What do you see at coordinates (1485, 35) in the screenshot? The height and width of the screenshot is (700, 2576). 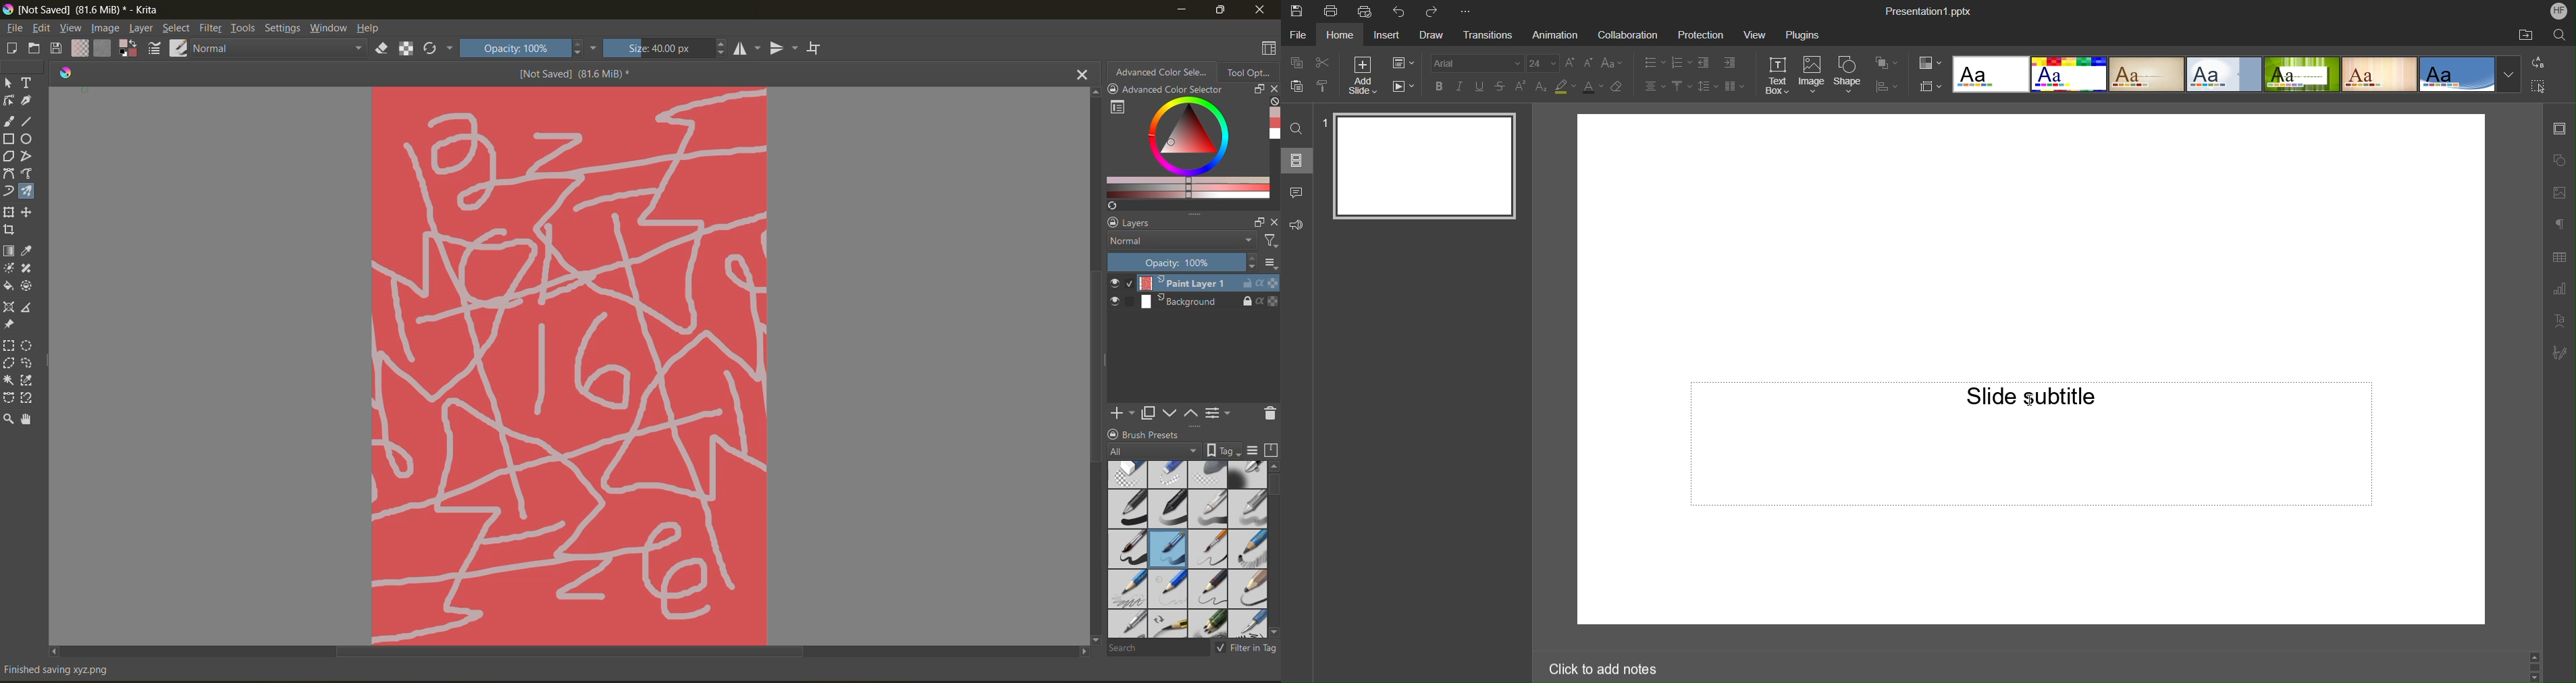 I see `Transitions` at bounding box center [1485, 35].